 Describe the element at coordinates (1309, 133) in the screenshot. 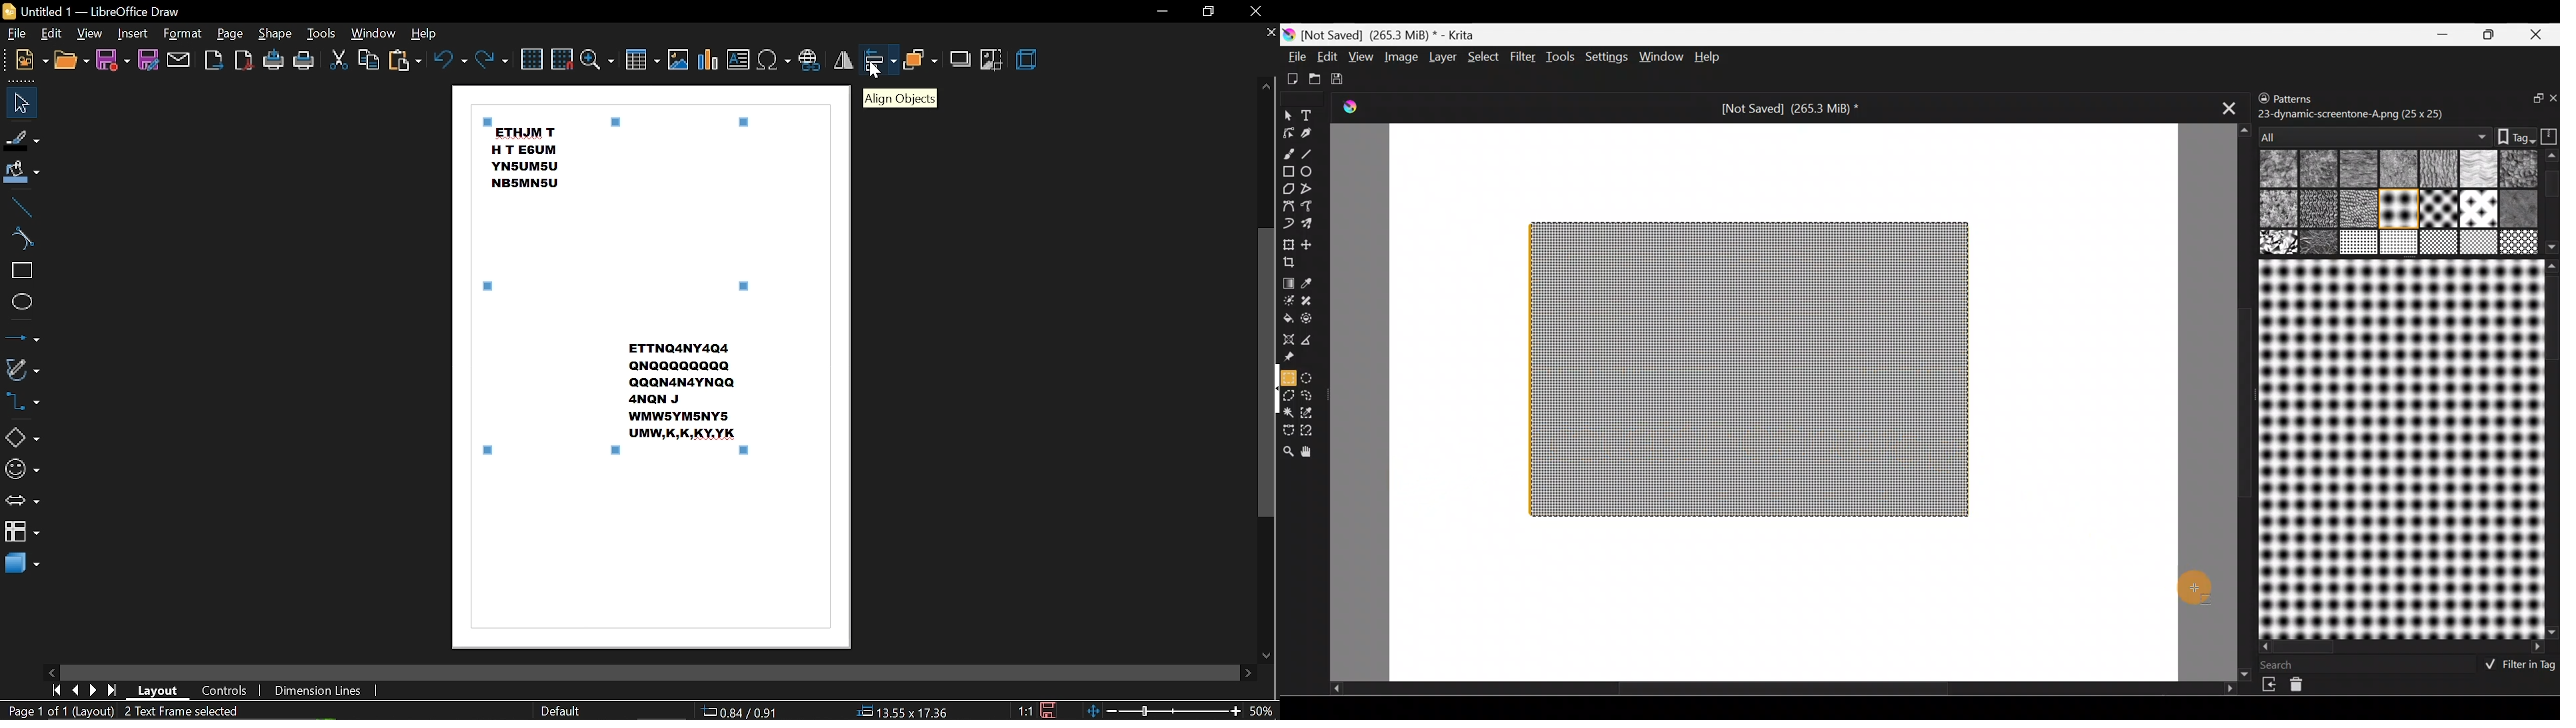

I see `Calligraphy` at that location.